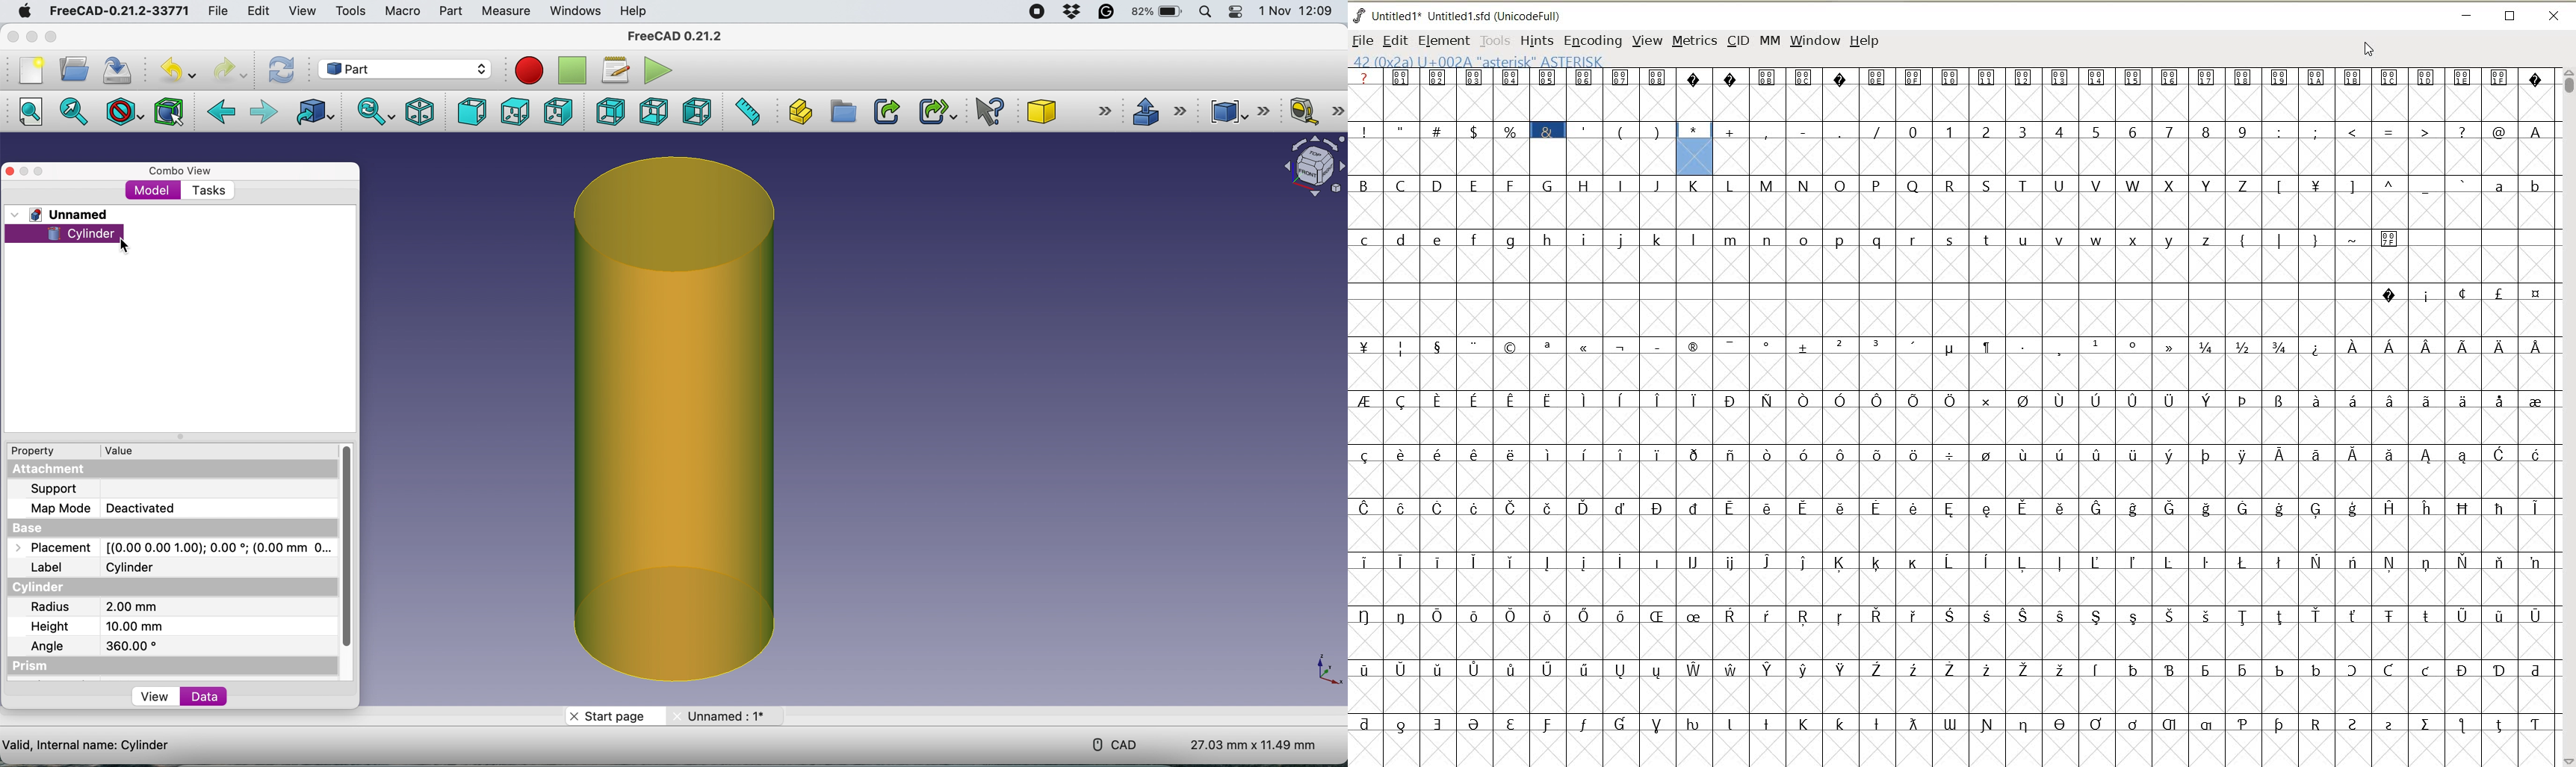 This screenshot has width=2576, height=784. What do you see at coordinates (220, 10) in the screenshot?
I see `file` at bounding box center [220, 10].